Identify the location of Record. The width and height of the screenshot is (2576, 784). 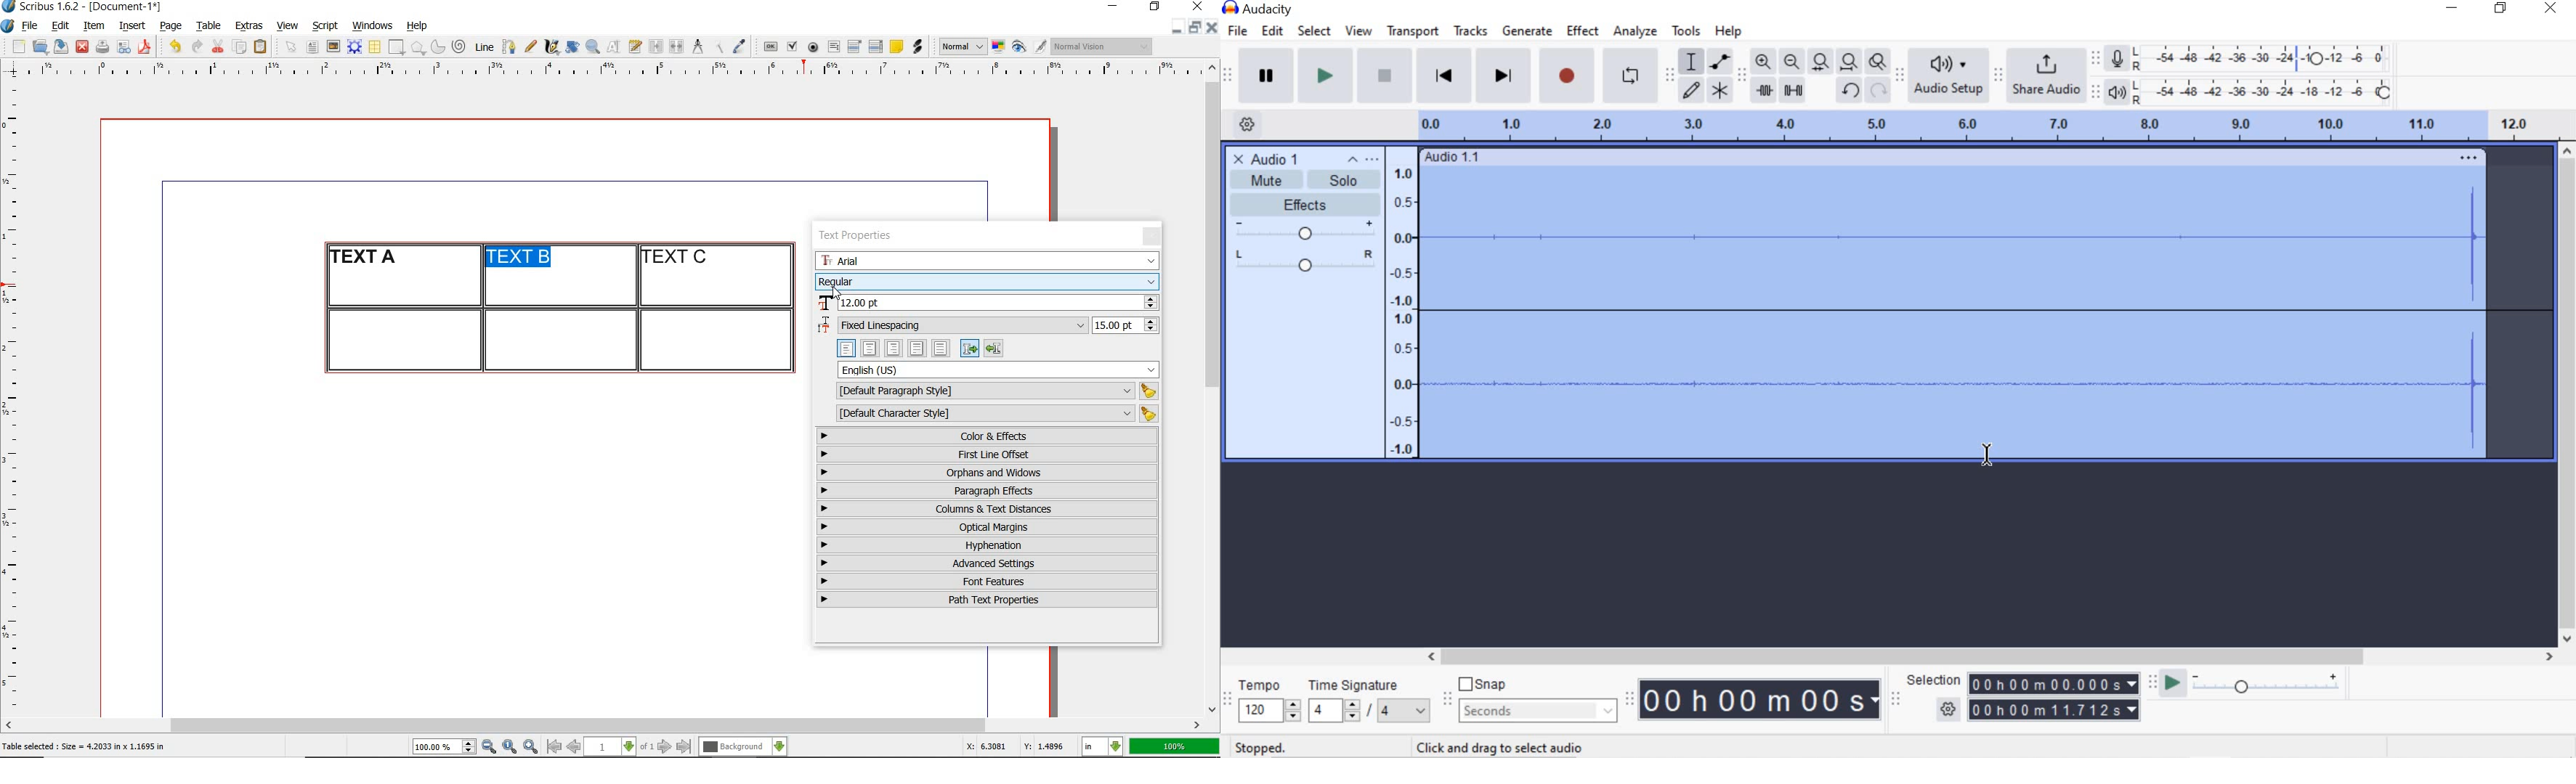
(1565, 79).